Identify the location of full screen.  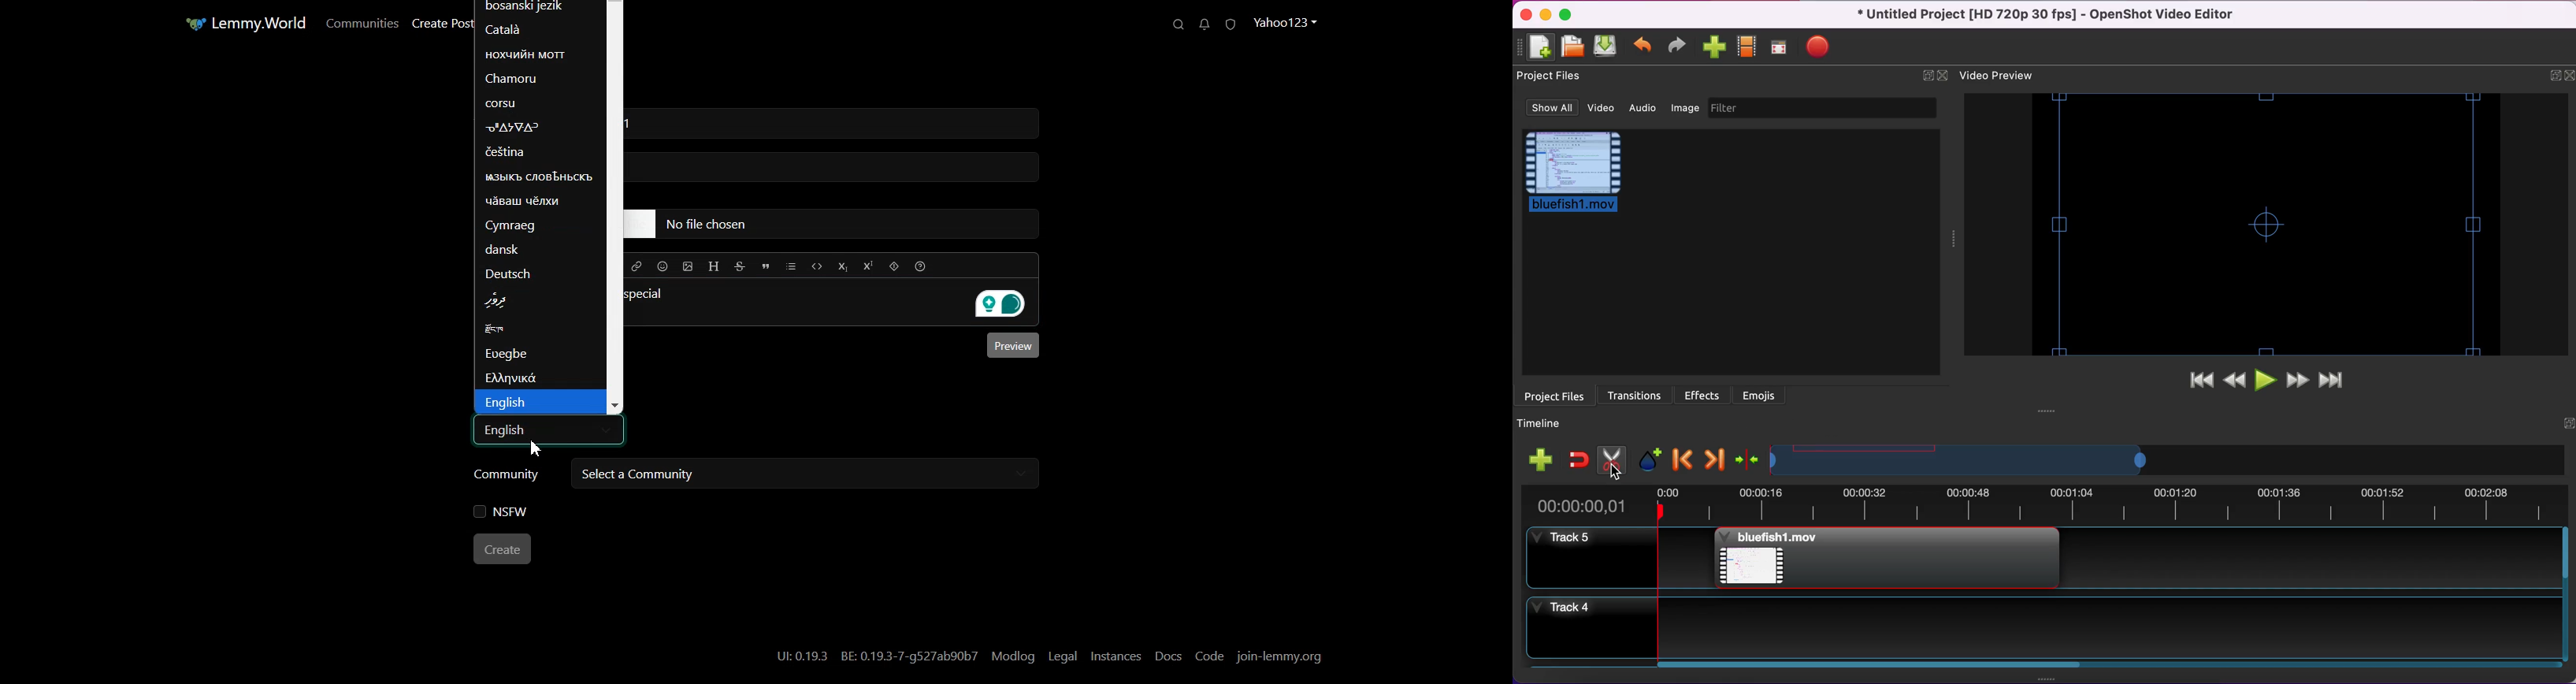
(1781, 47).